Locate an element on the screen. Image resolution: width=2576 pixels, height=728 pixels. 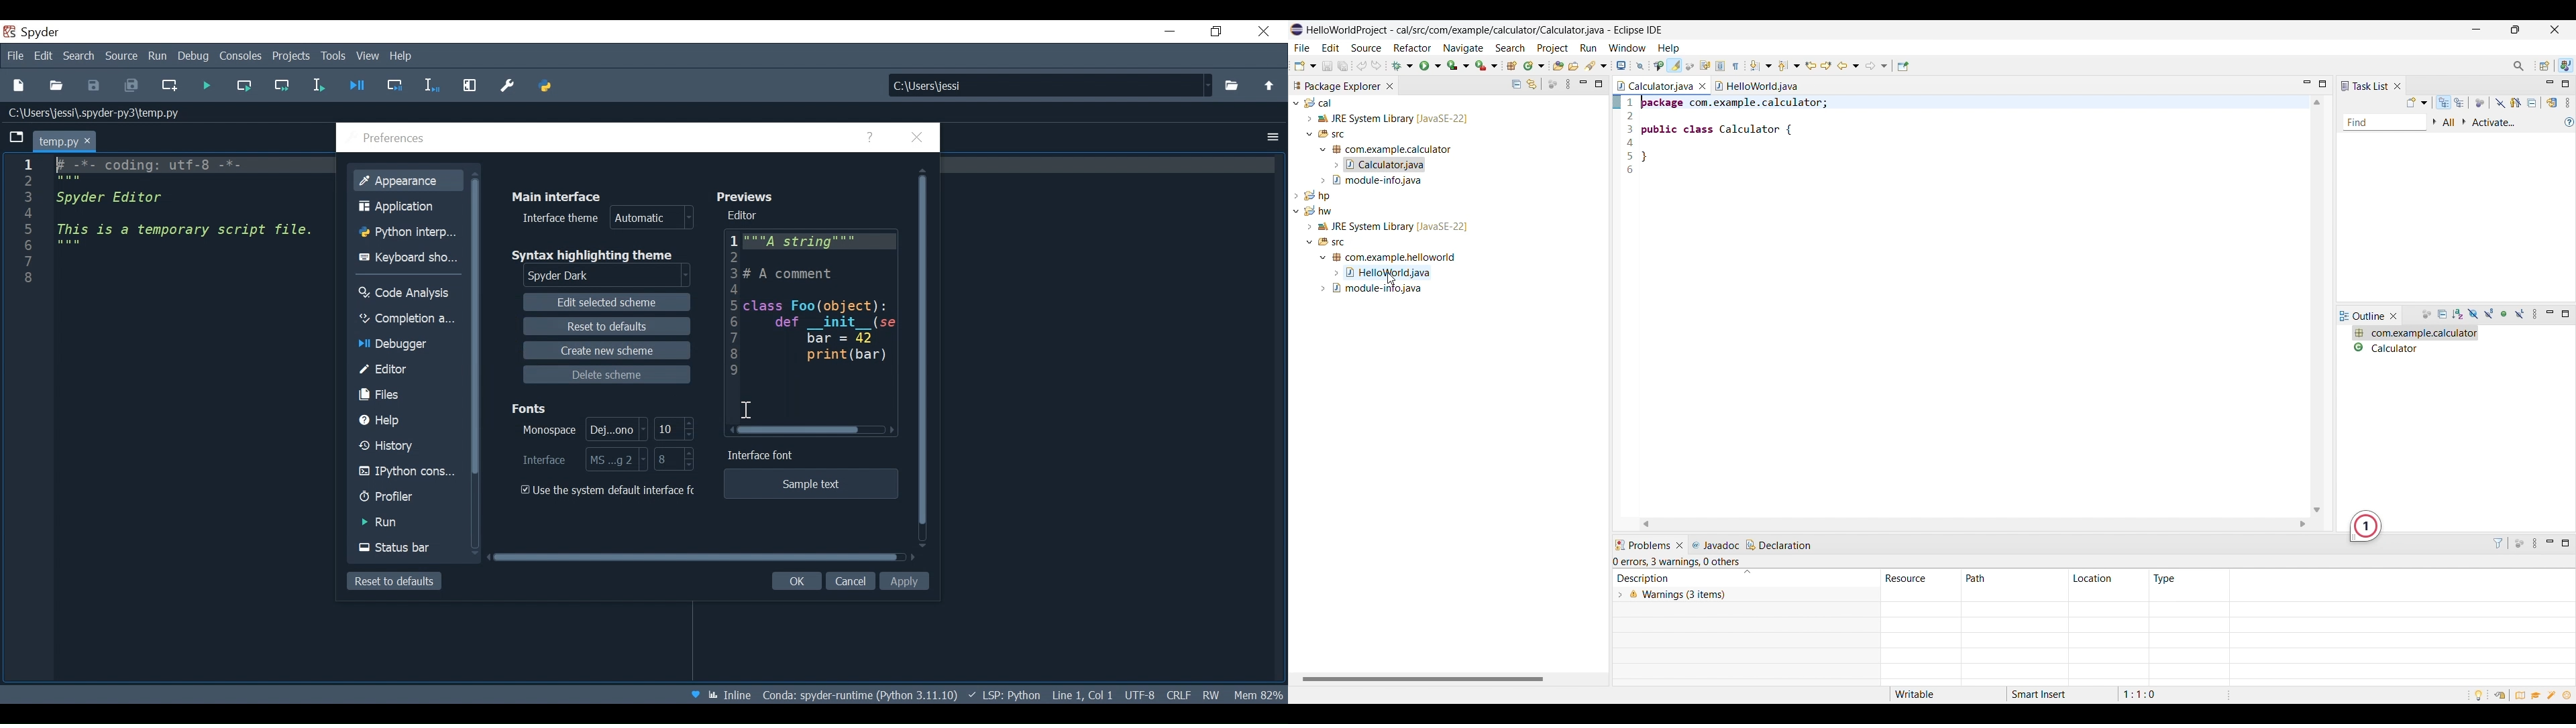
File Path is located at coordinates (98, 113).